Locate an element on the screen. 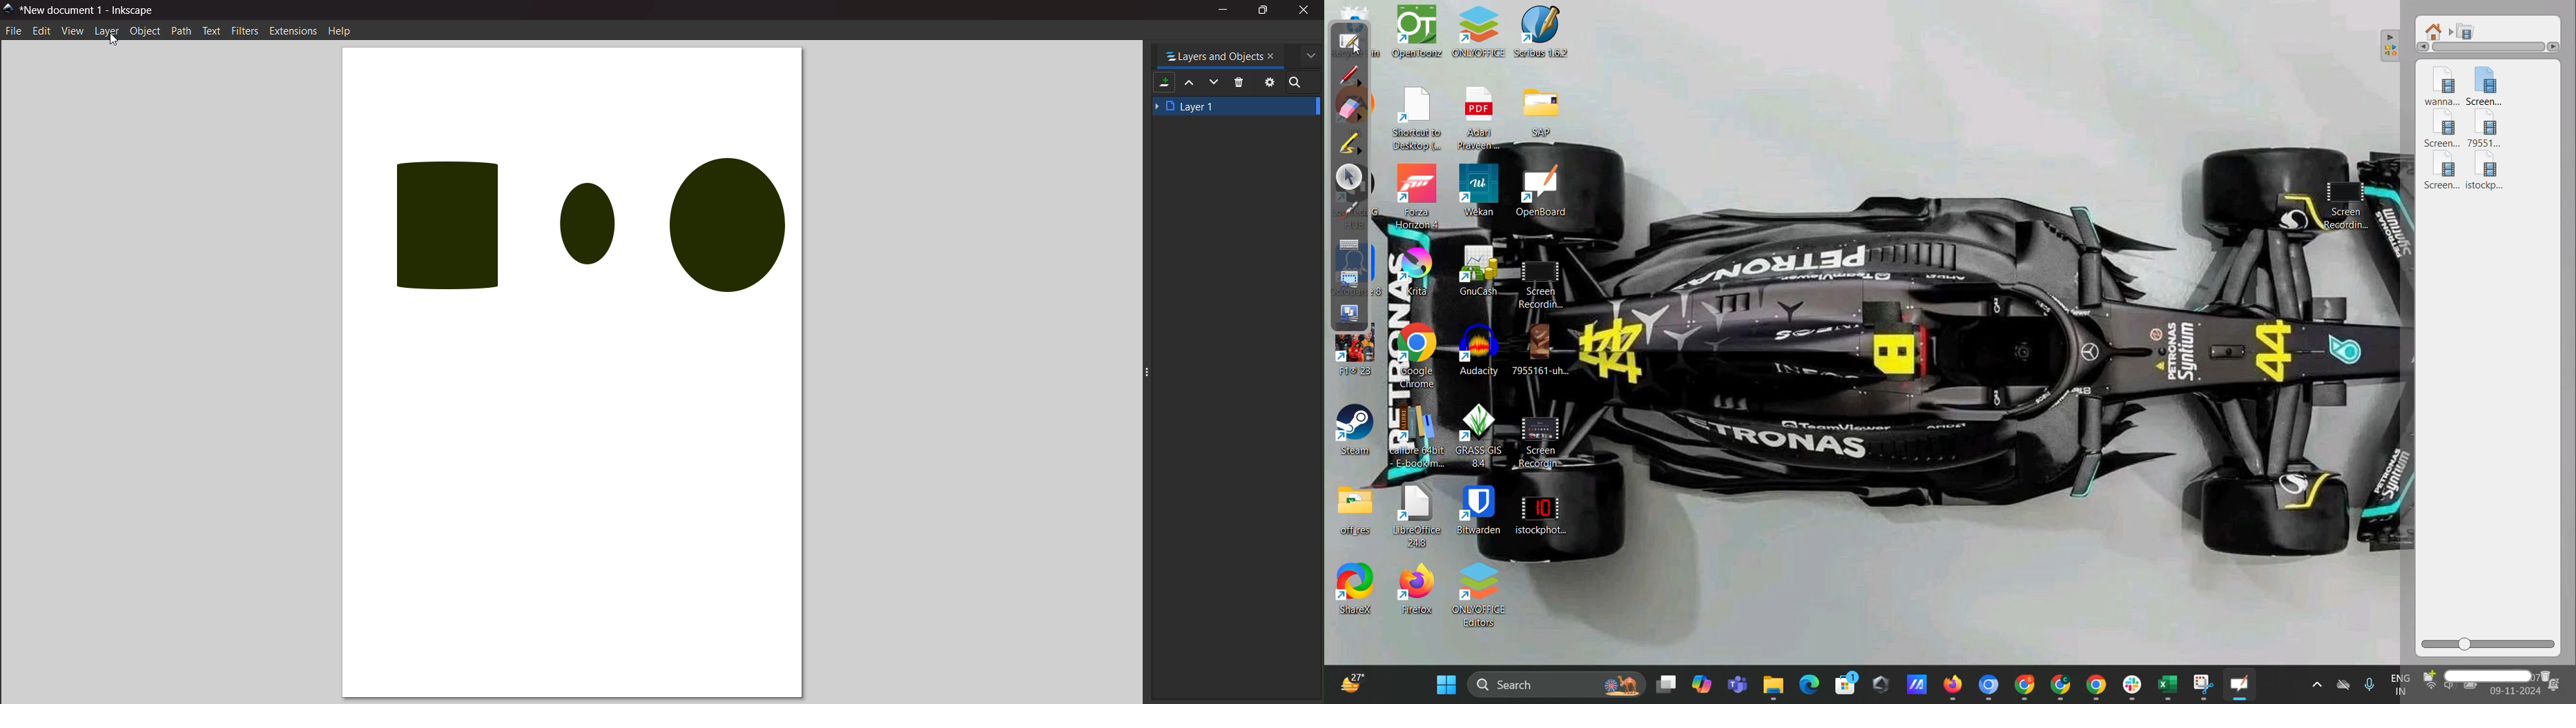  Calibre 64 bit E-book m... is located at coordinates (1420, 434).